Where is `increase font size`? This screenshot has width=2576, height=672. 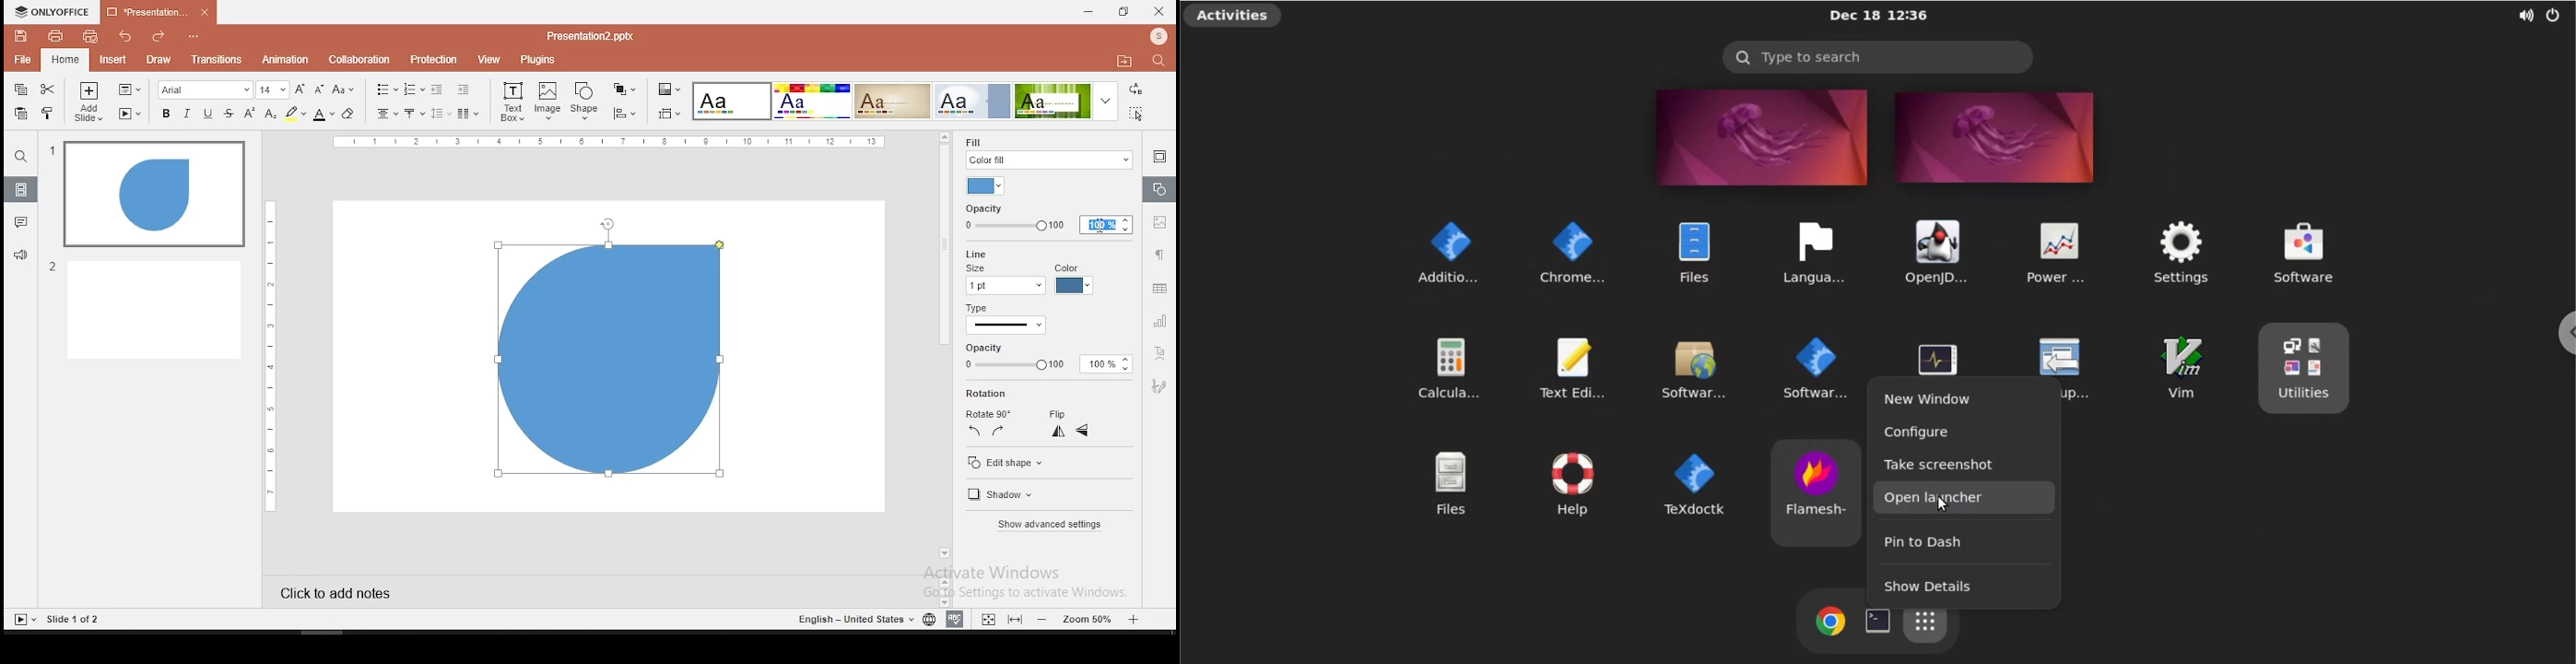
increase font size is located at coordinates (300, 89).